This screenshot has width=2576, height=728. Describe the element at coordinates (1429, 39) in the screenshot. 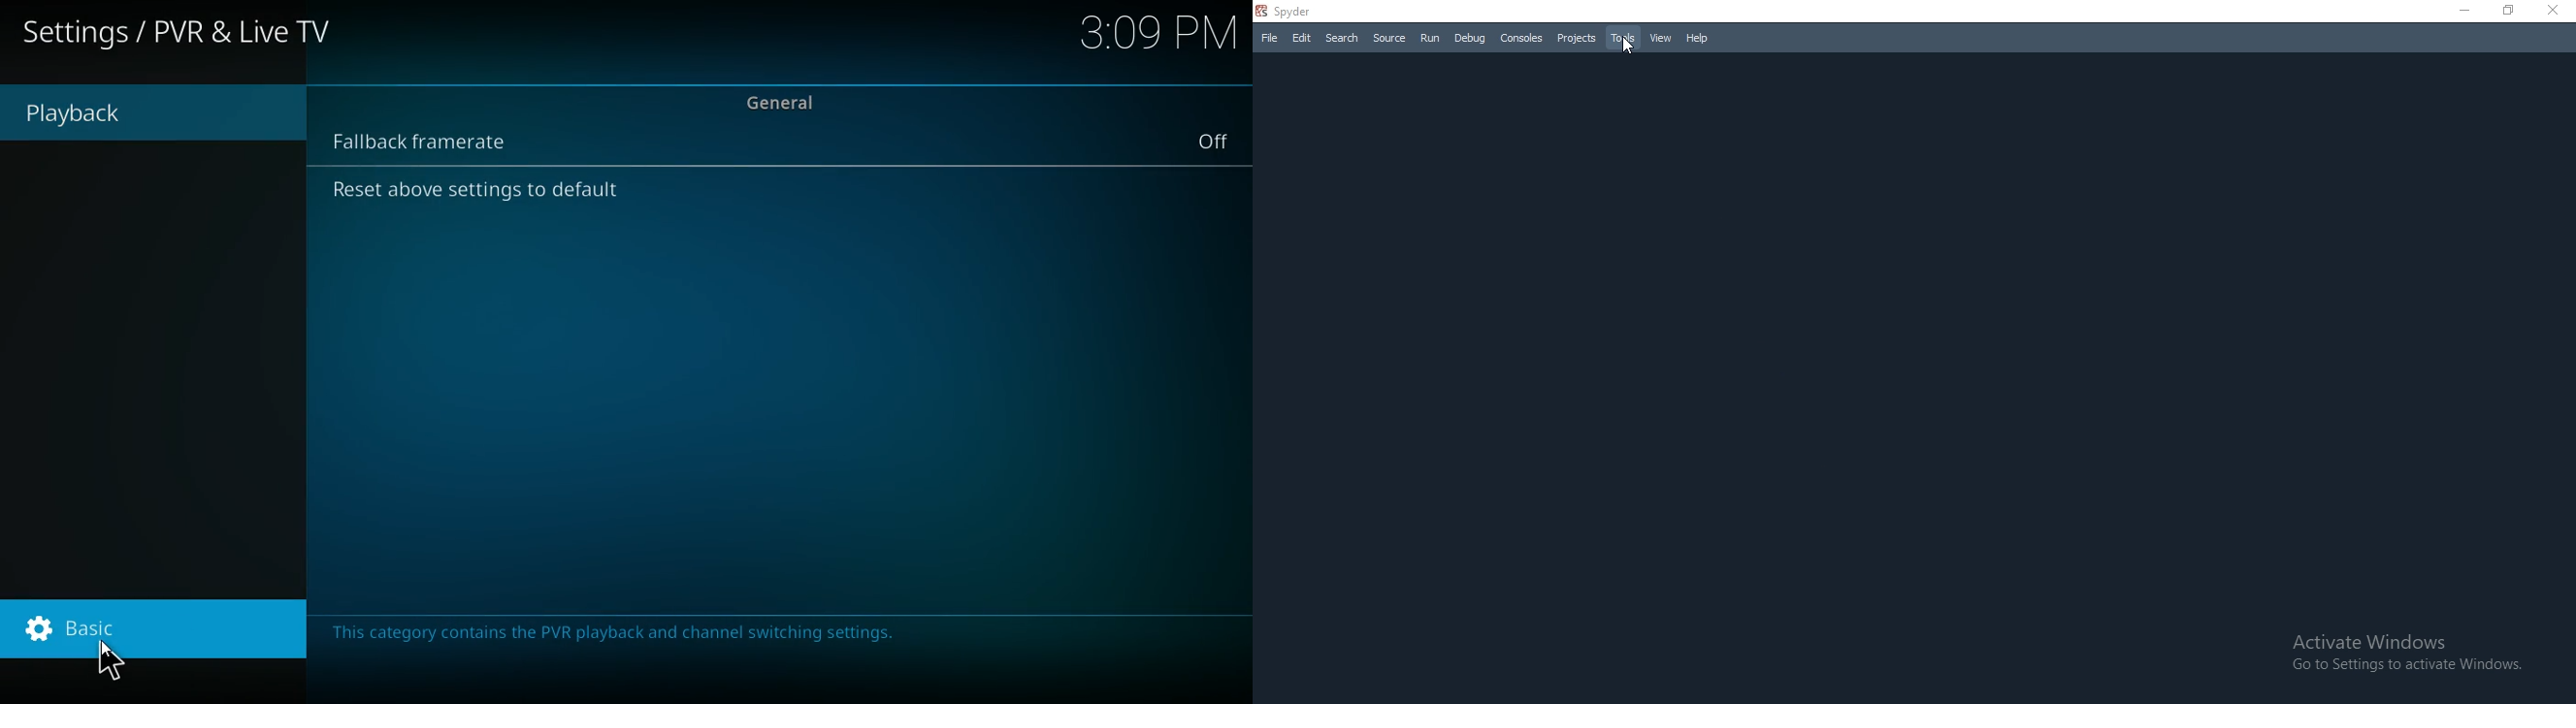

I see `Run` at that location.